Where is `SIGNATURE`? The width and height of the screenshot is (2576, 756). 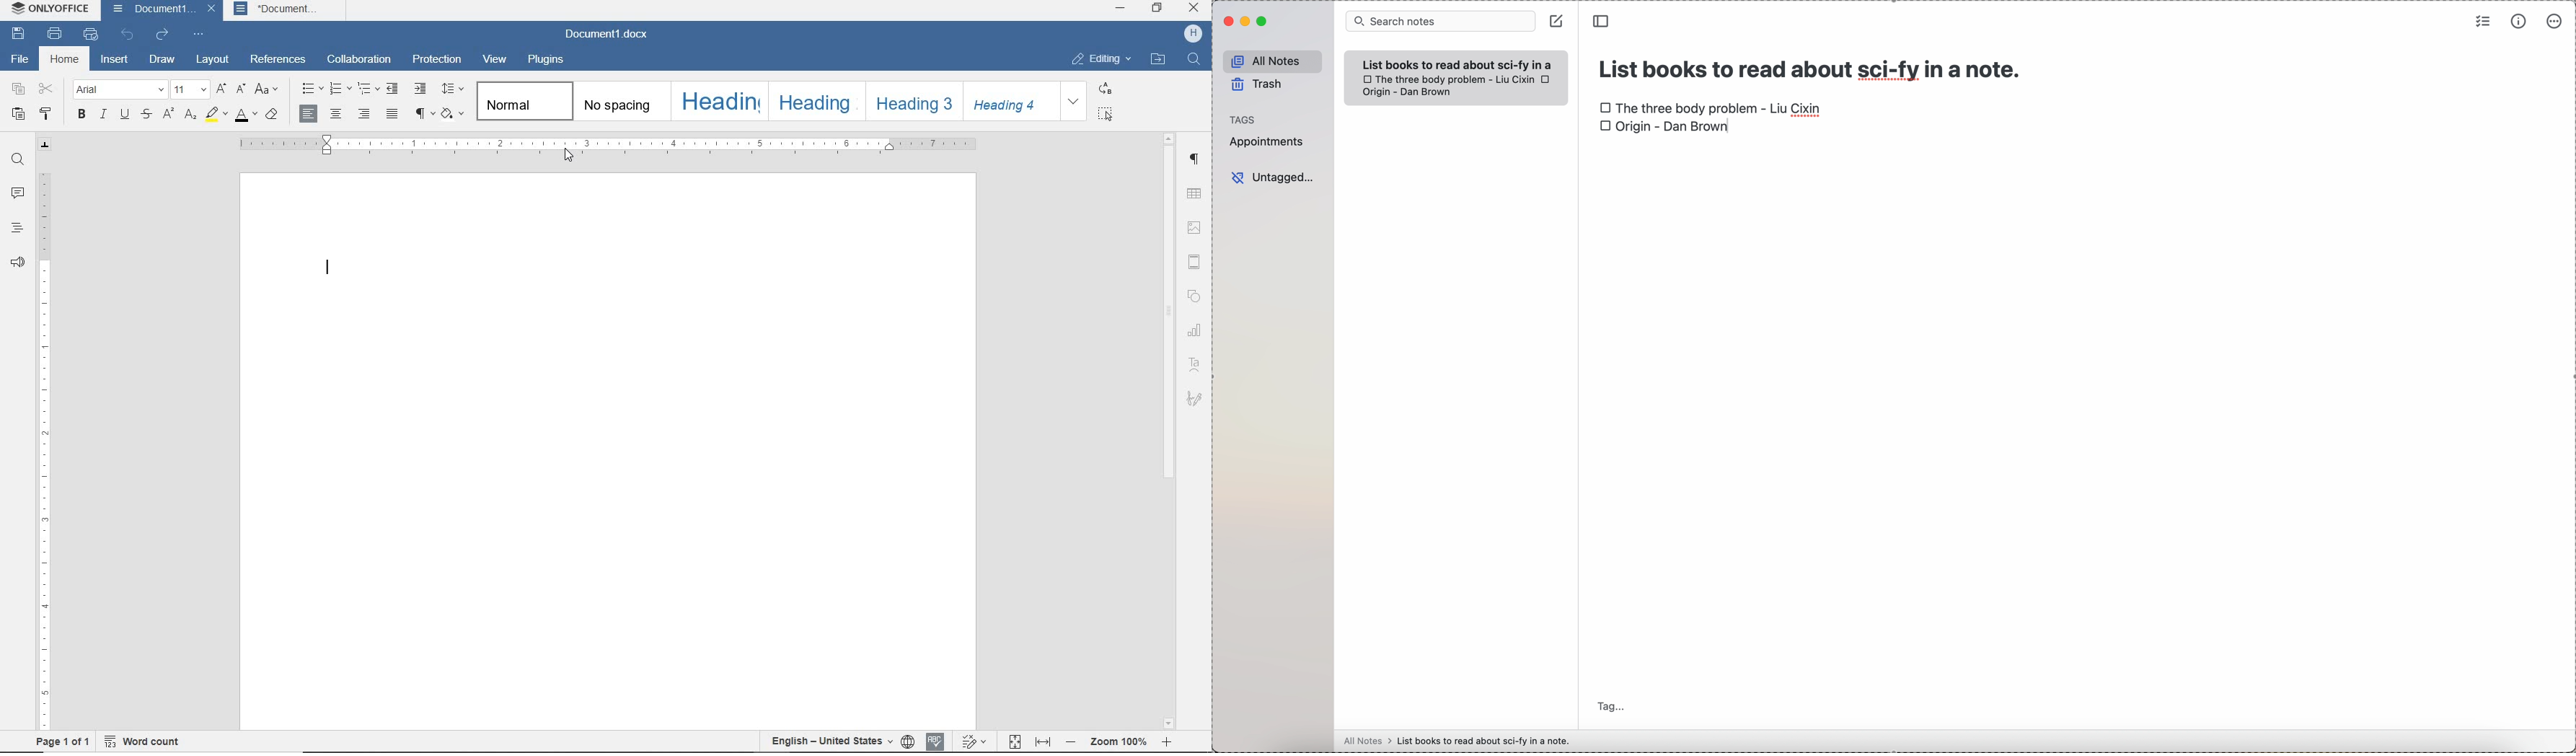
SIGNATURE is located at coordinates (1195, 401).